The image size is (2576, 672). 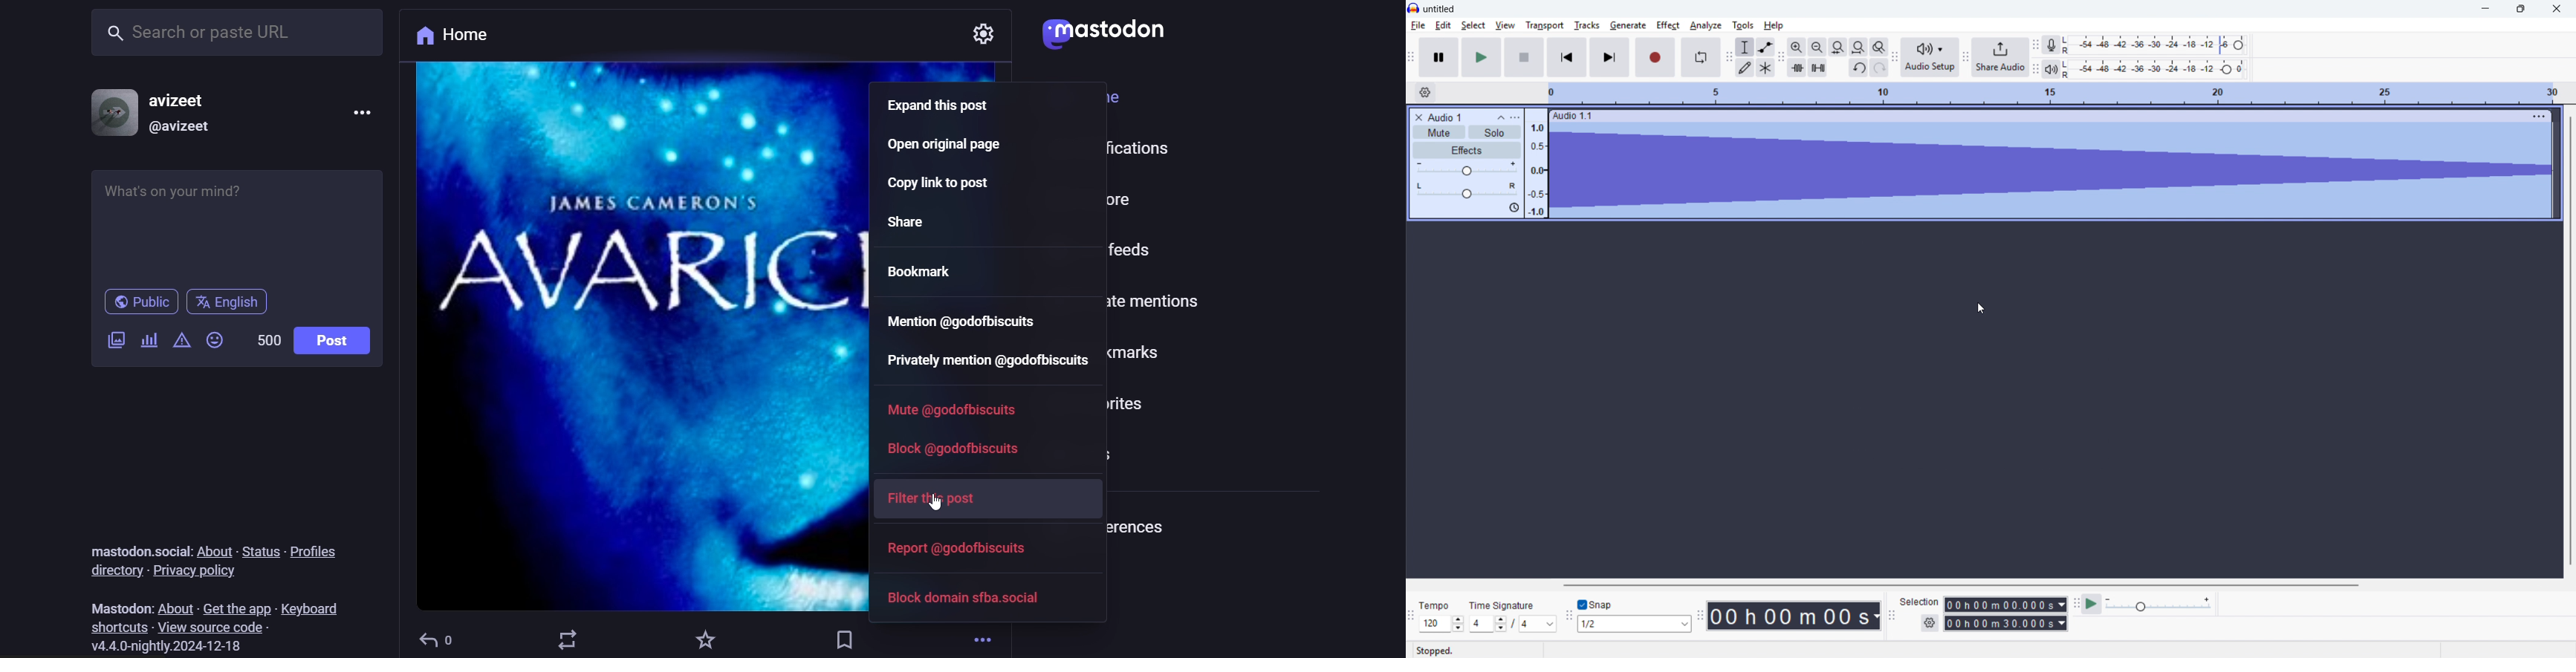 I want to click on post, so click(x=339, y=342).